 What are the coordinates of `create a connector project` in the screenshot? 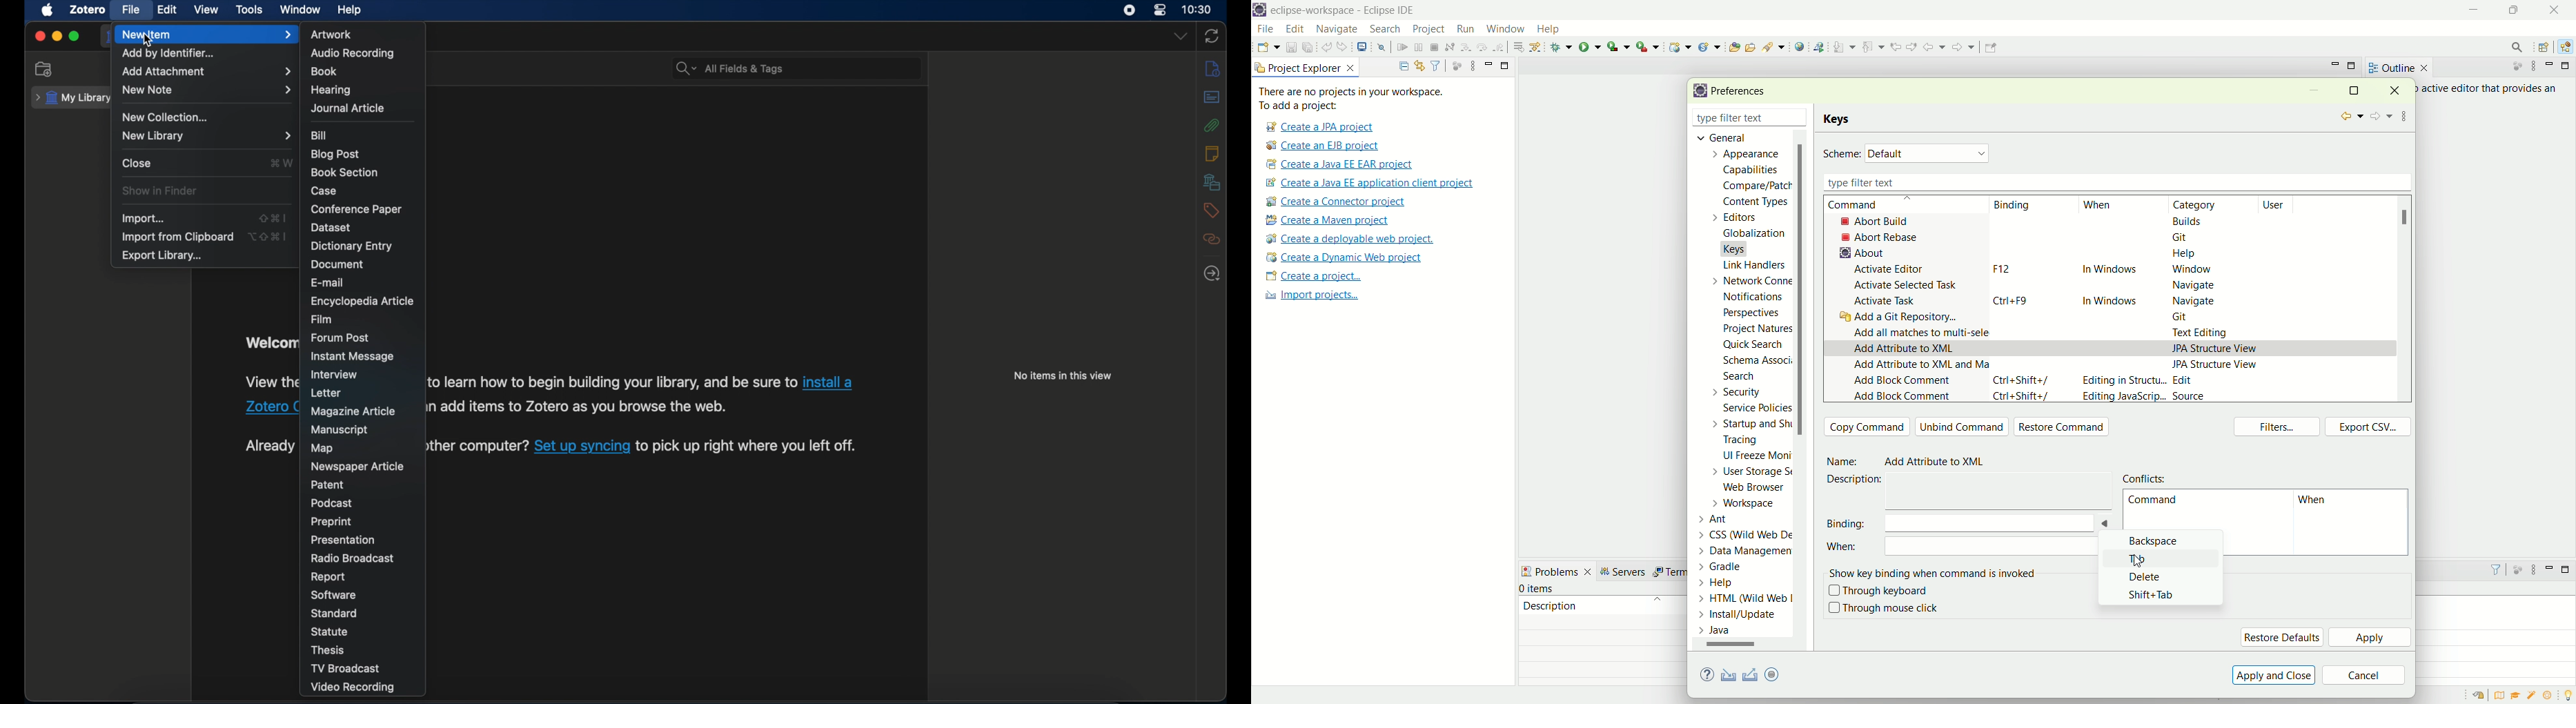 It's located at (1333, 203).